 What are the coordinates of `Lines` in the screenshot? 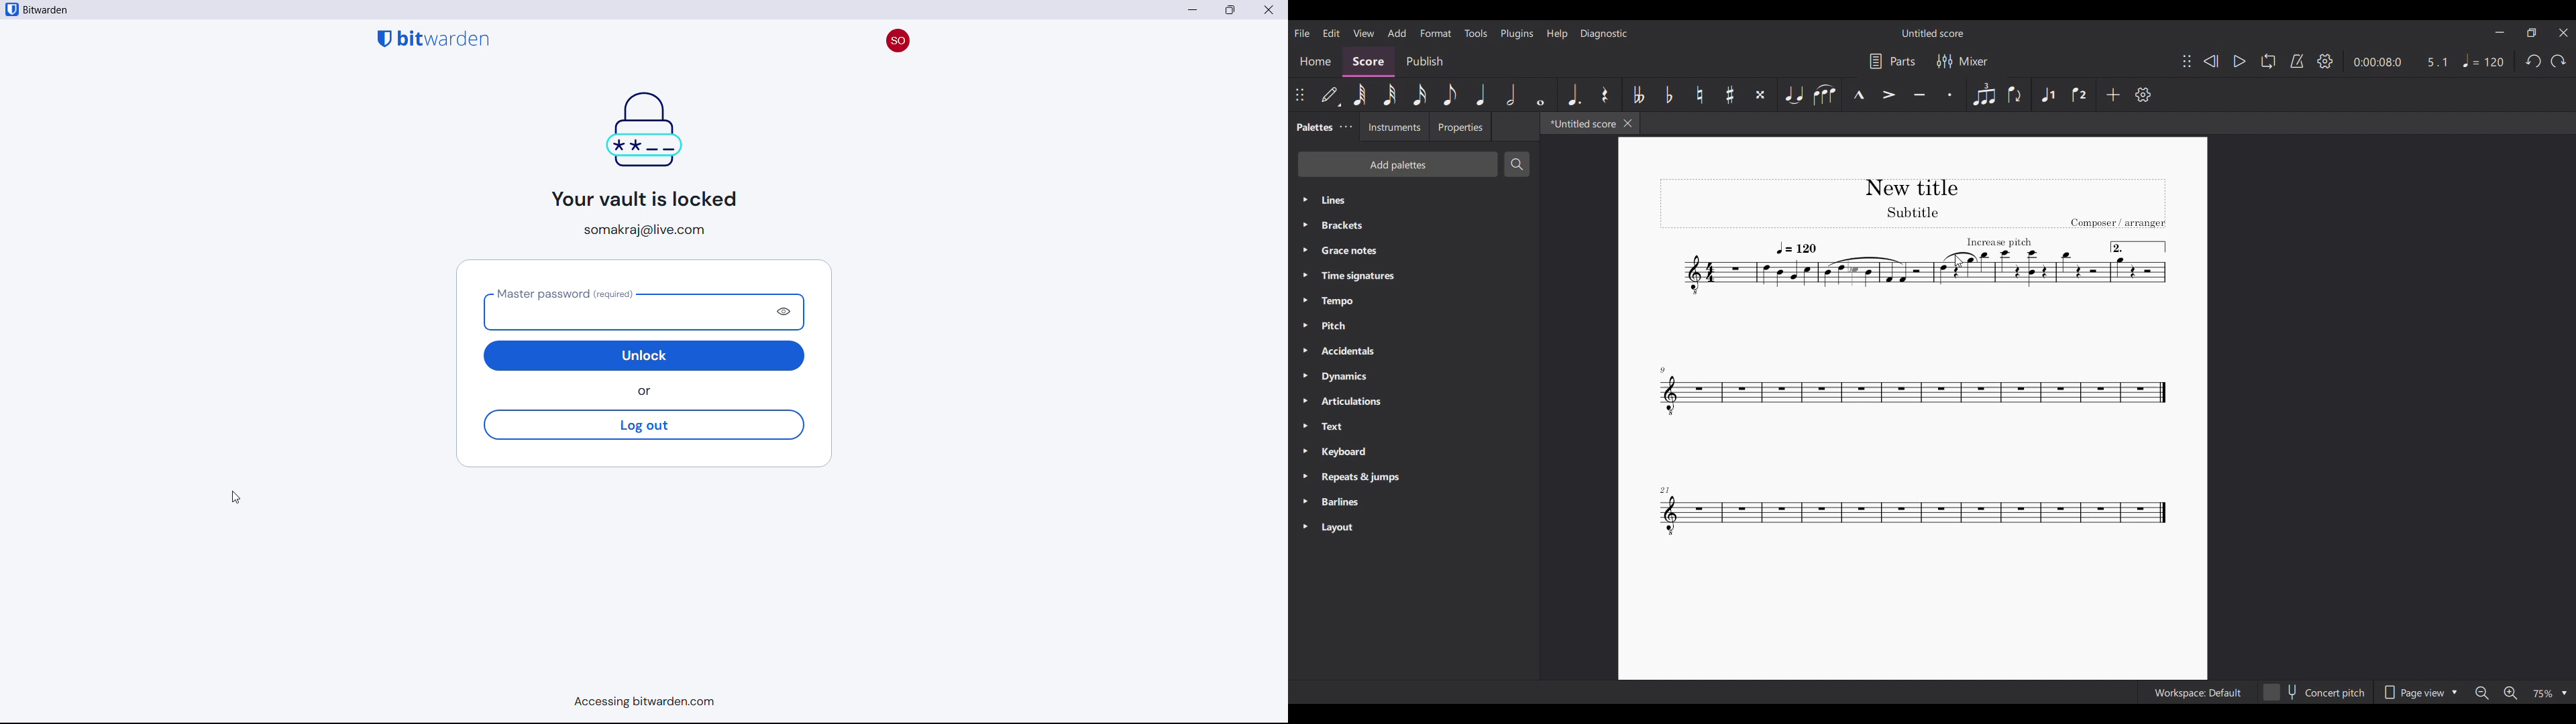 It's located at (1414, 200).